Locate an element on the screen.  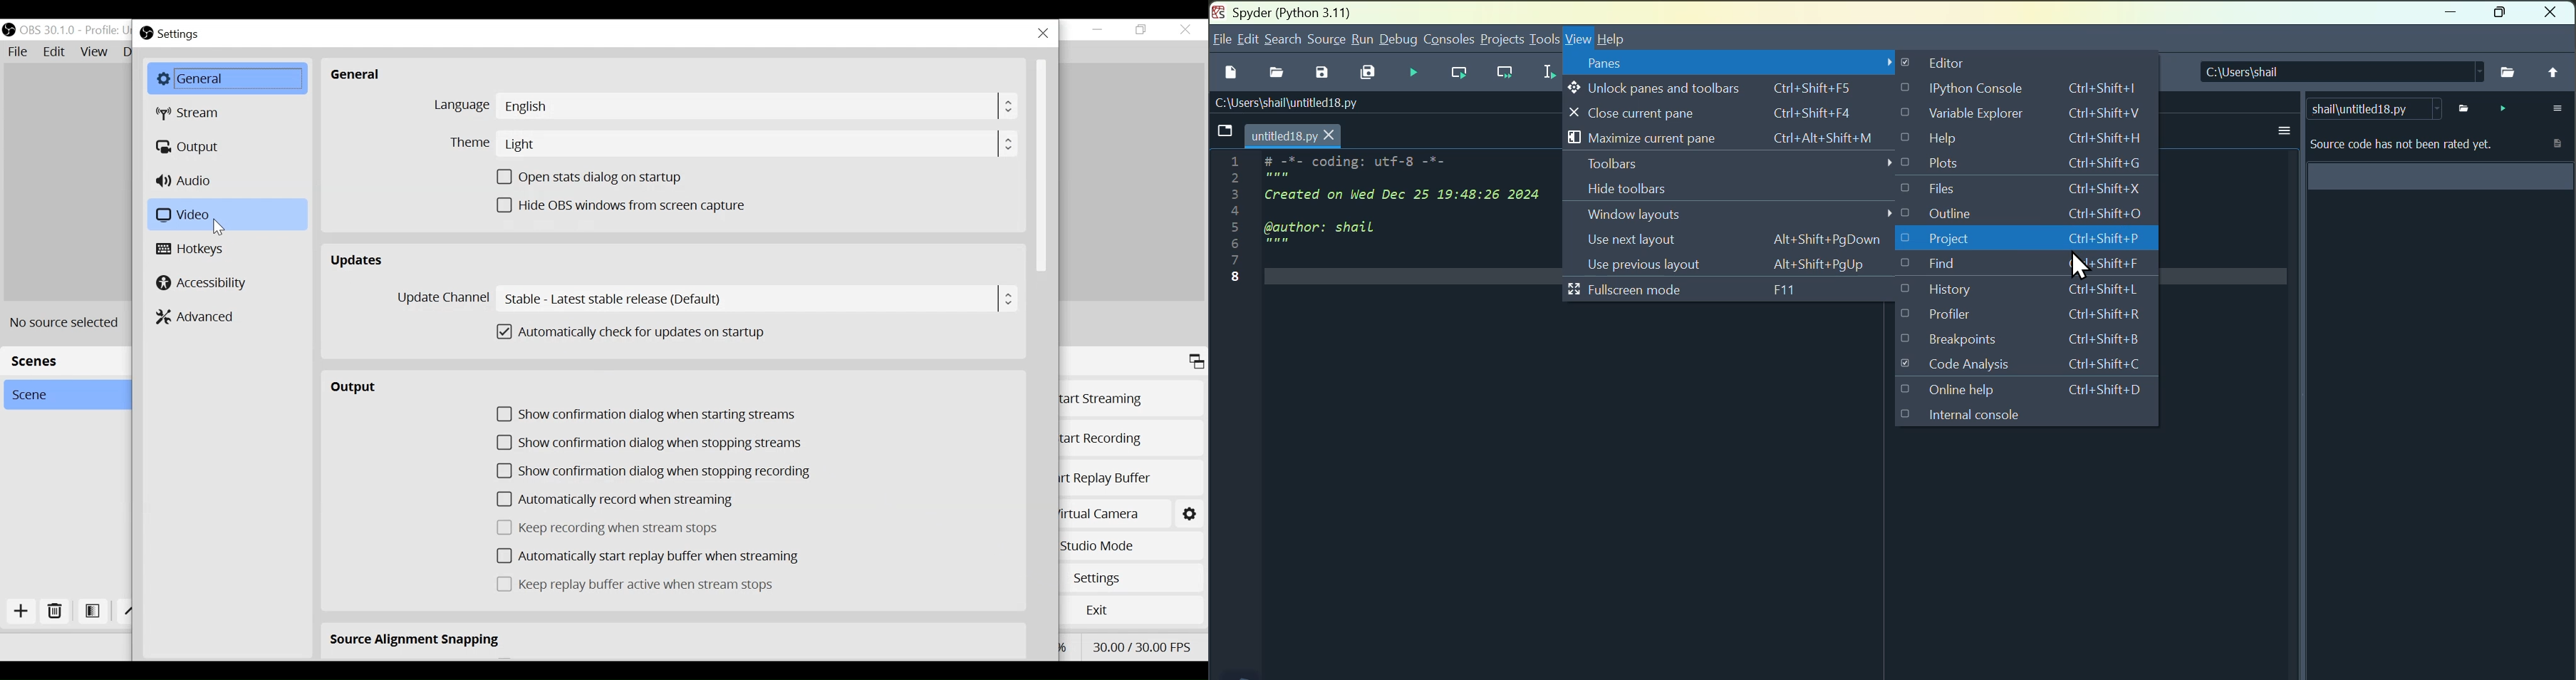
Close is located at coordinates (2556, 16).